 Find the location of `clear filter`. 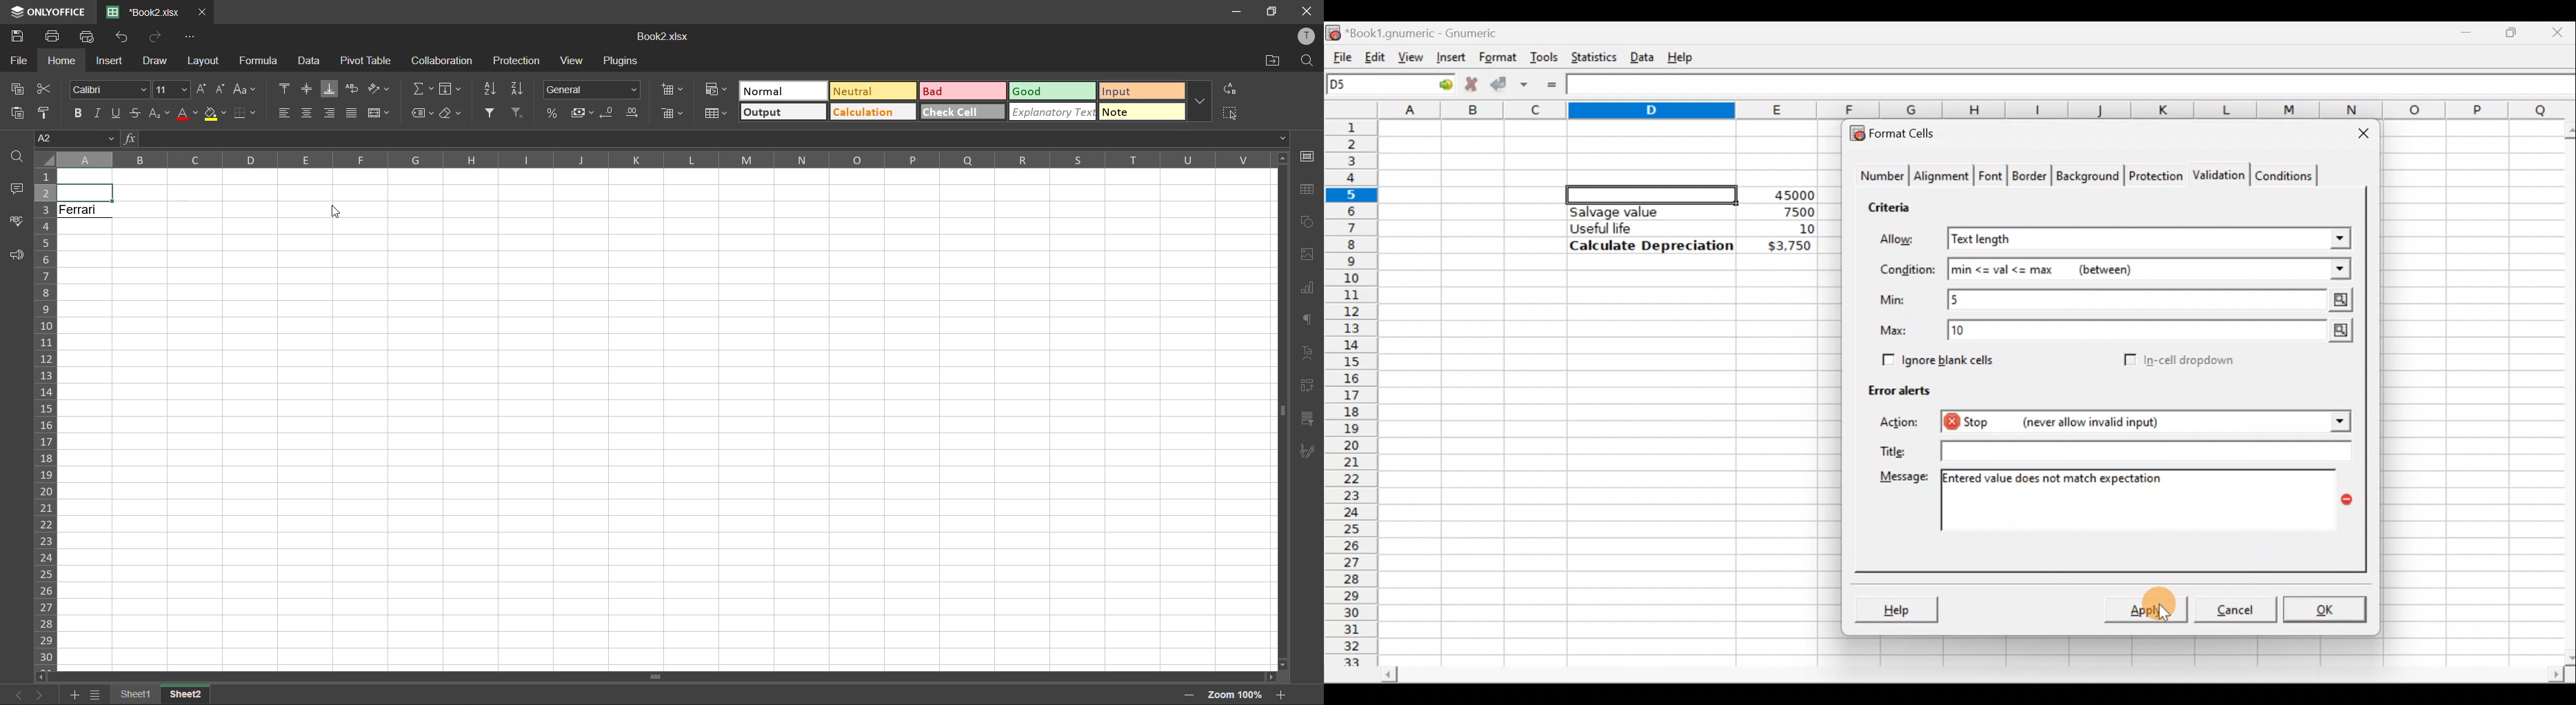

clear filter is located at coordinates (521, 113).